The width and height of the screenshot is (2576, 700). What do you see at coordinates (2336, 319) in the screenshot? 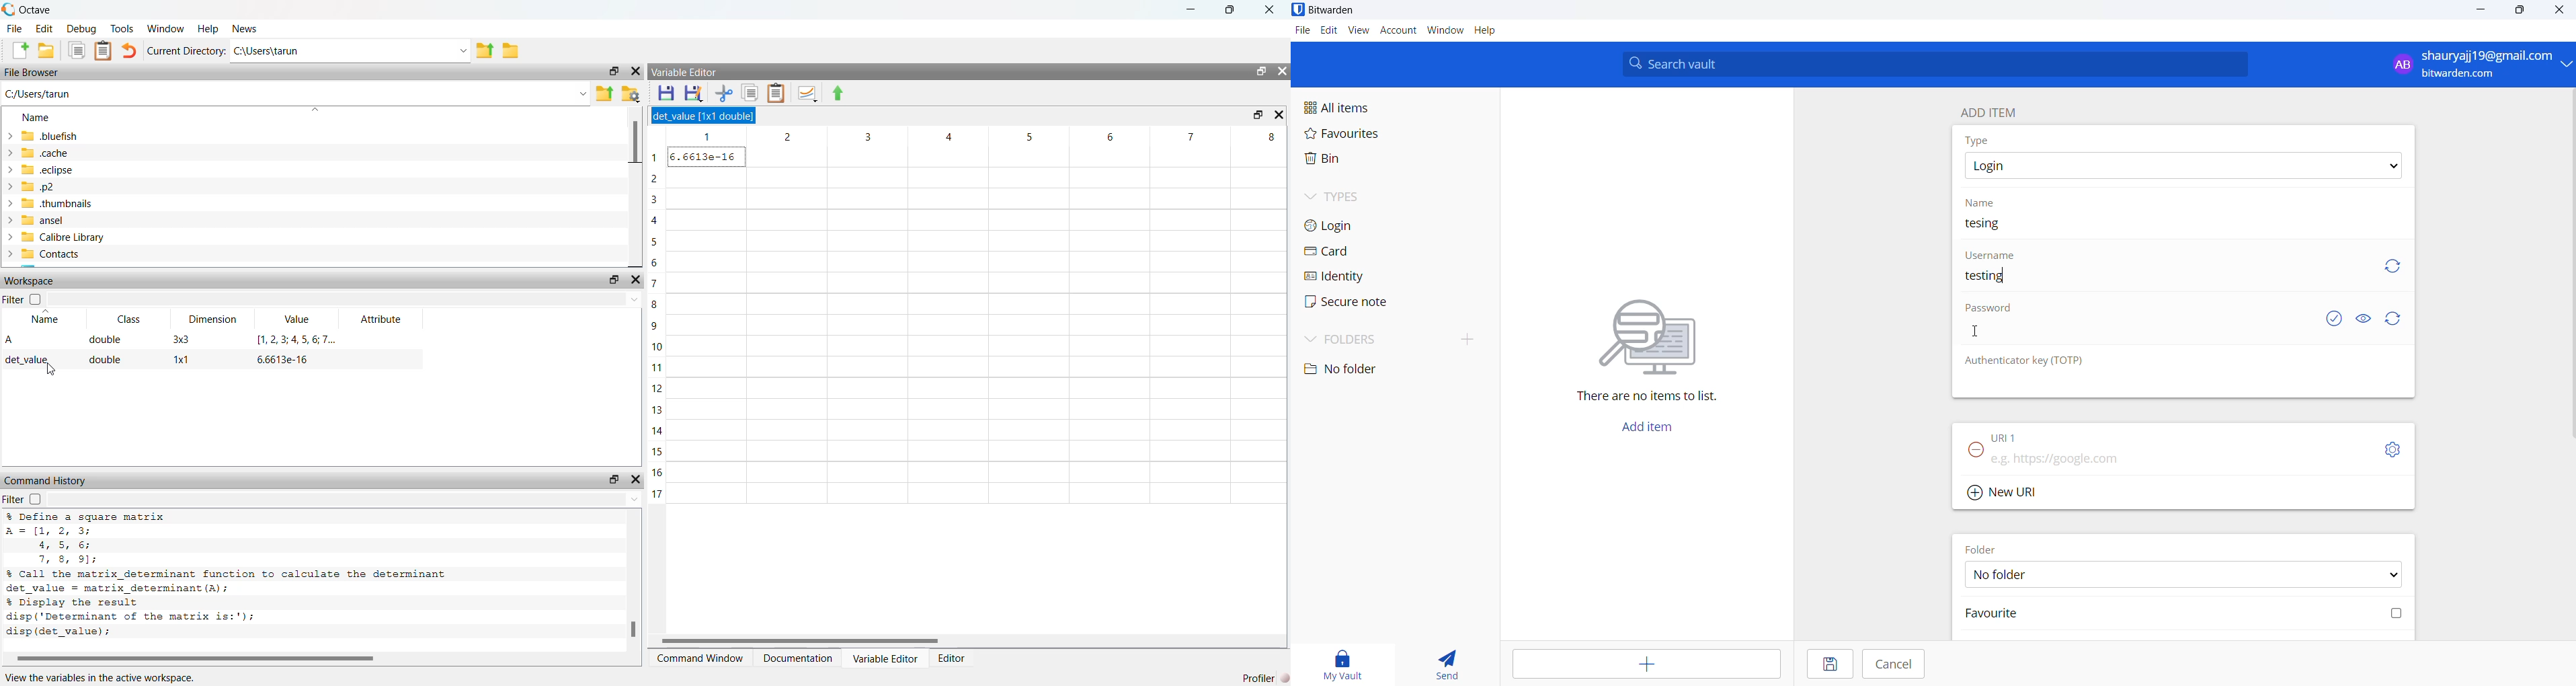
I see `check if password is exposed or not` at bounding box center [2336, 319].